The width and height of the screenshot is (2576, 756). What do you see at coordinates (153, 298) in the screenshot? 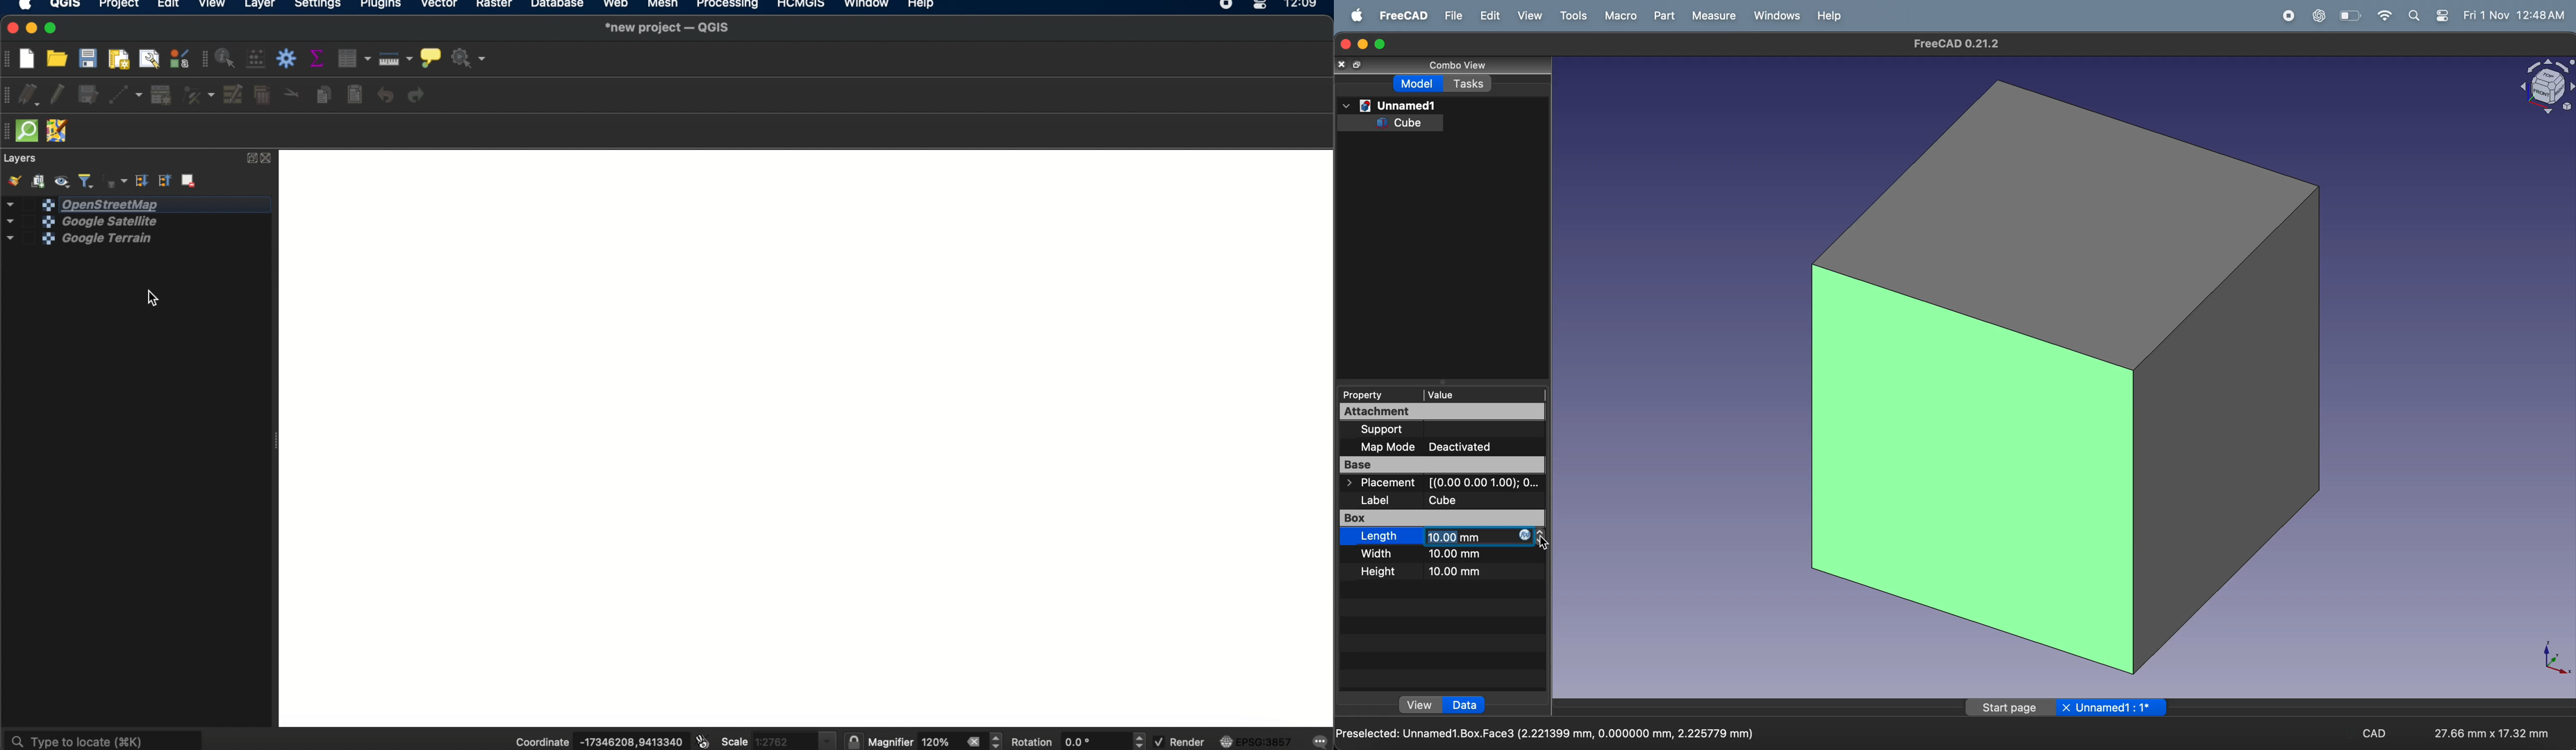
I see `cursor` at bounding box center [153, 298].